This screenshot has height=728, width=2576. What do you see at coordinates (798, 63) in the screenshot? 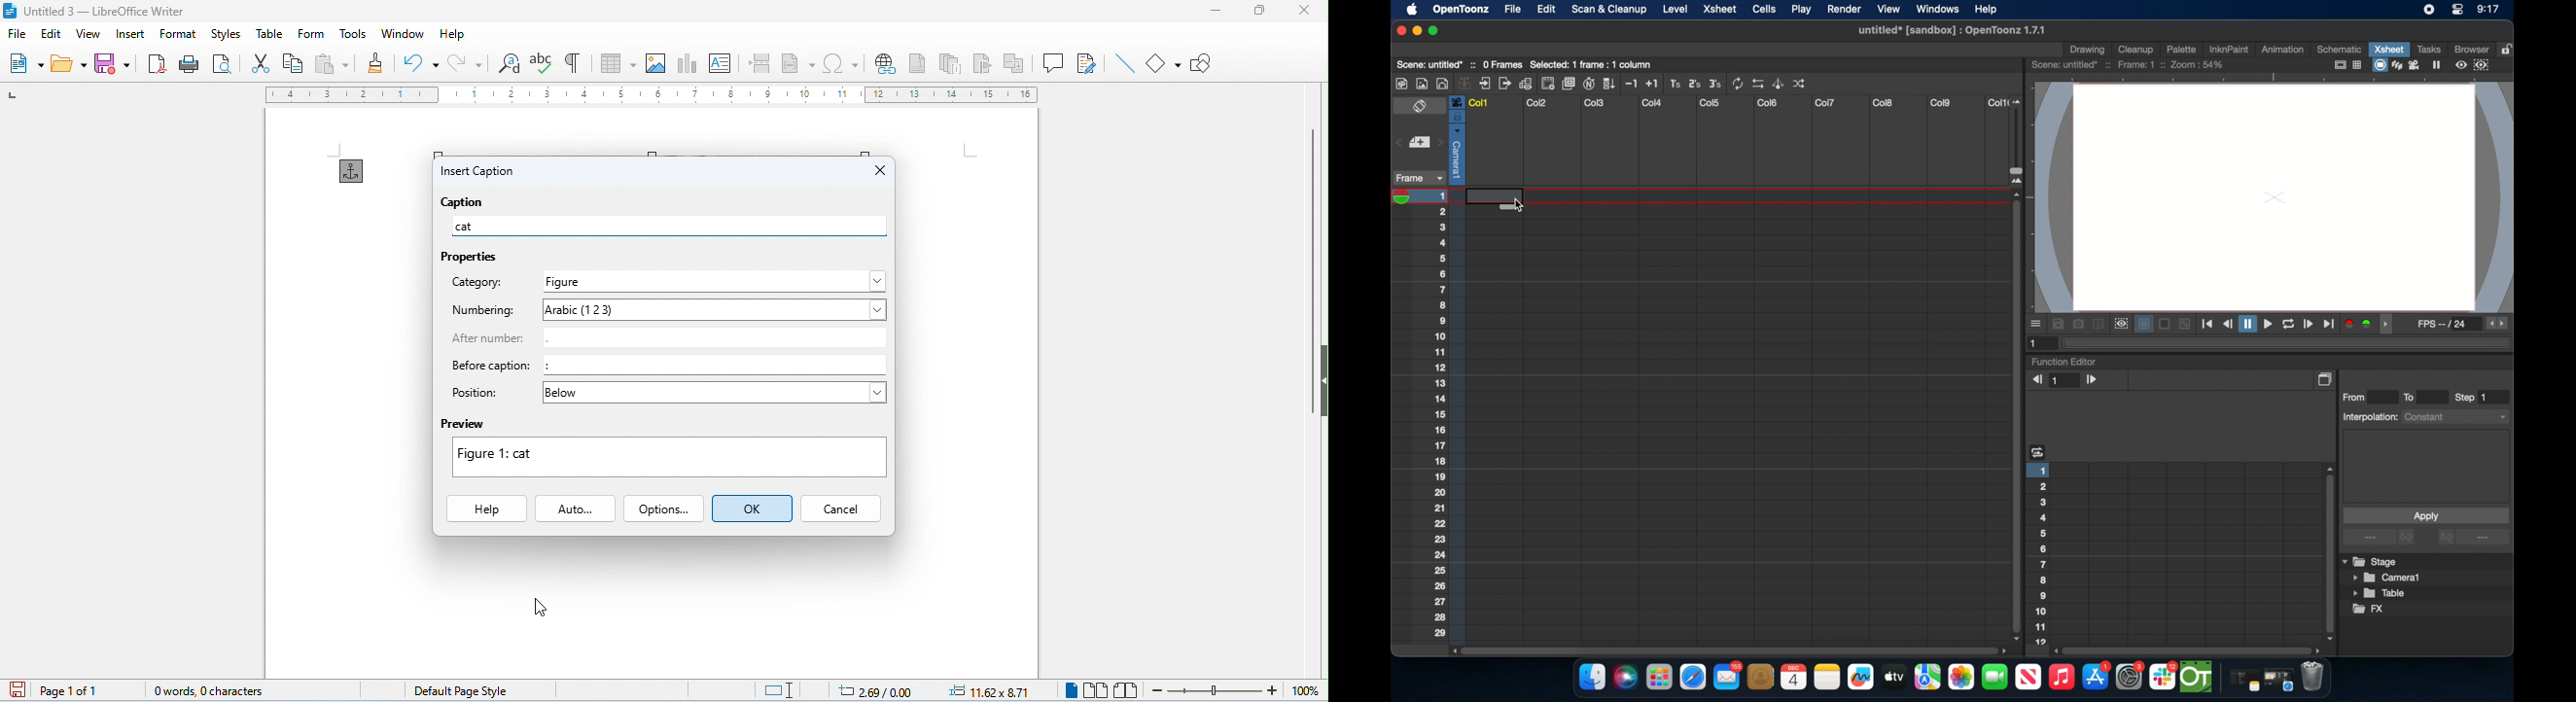
I see `insert field` at bounding box center [798, 63].